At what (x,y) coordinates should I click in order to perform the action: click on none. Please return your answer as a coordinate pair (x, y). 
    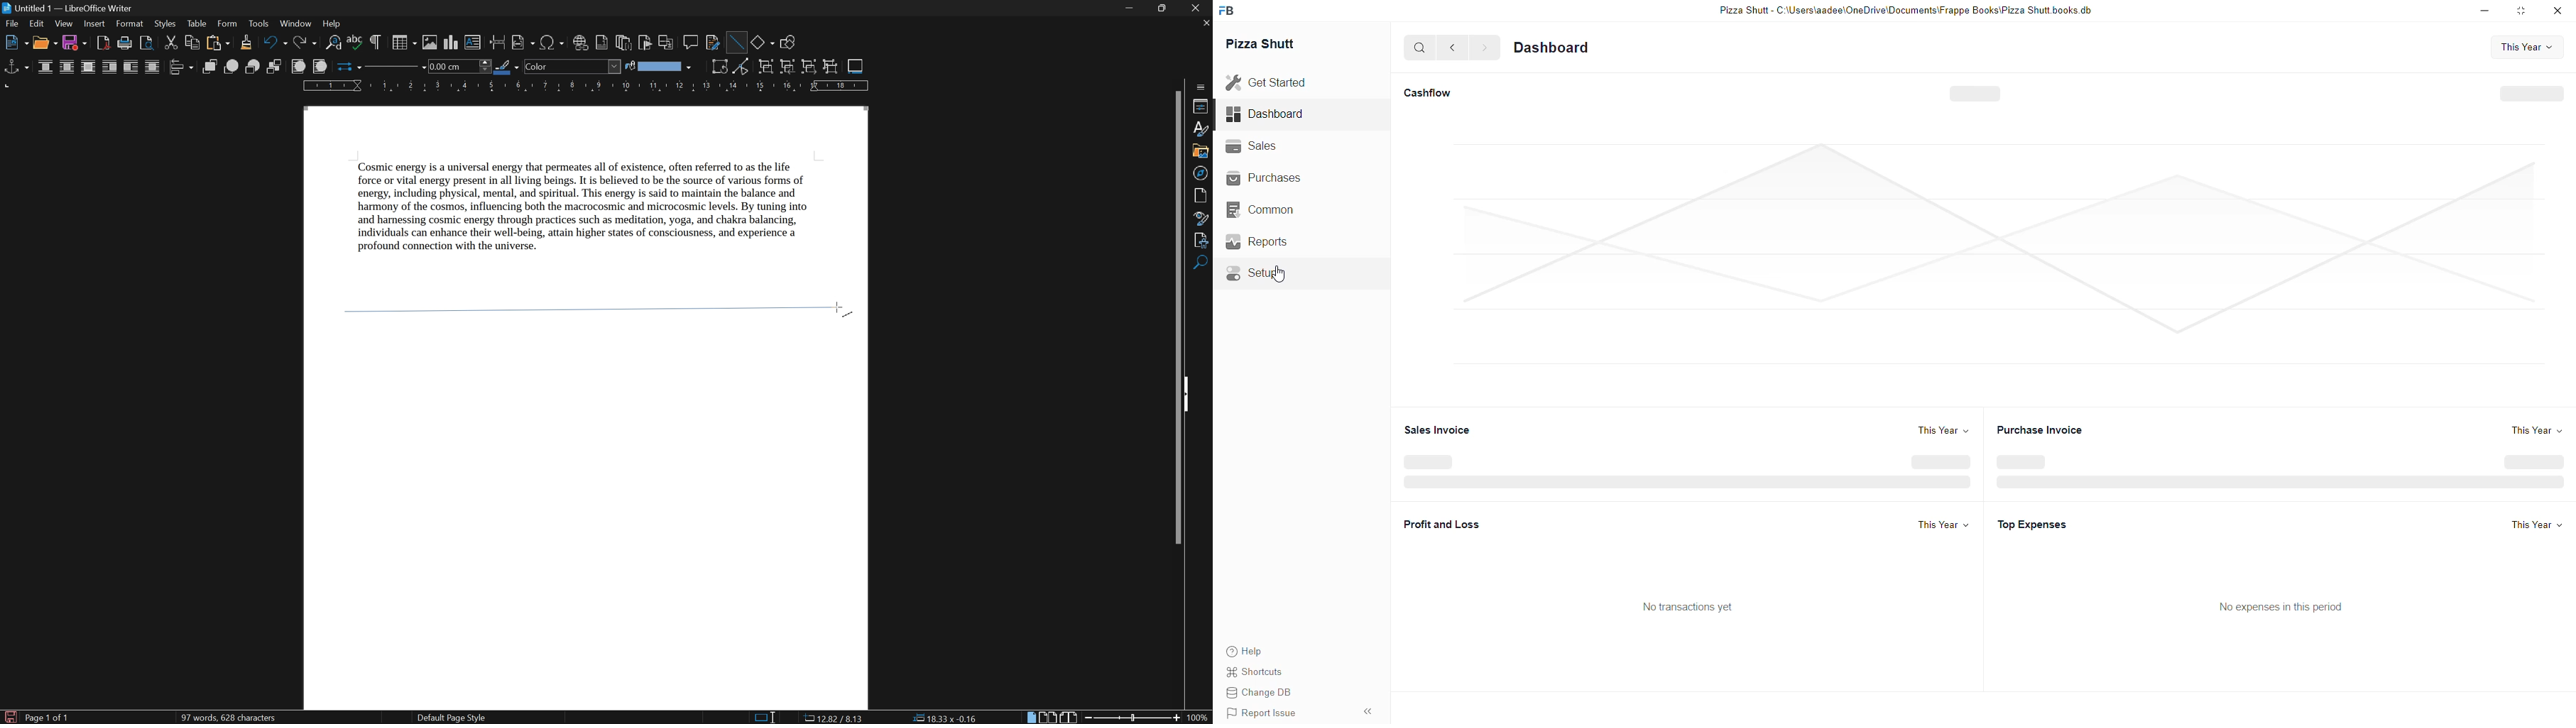
    Looking at the image, I should click on (46, 67).